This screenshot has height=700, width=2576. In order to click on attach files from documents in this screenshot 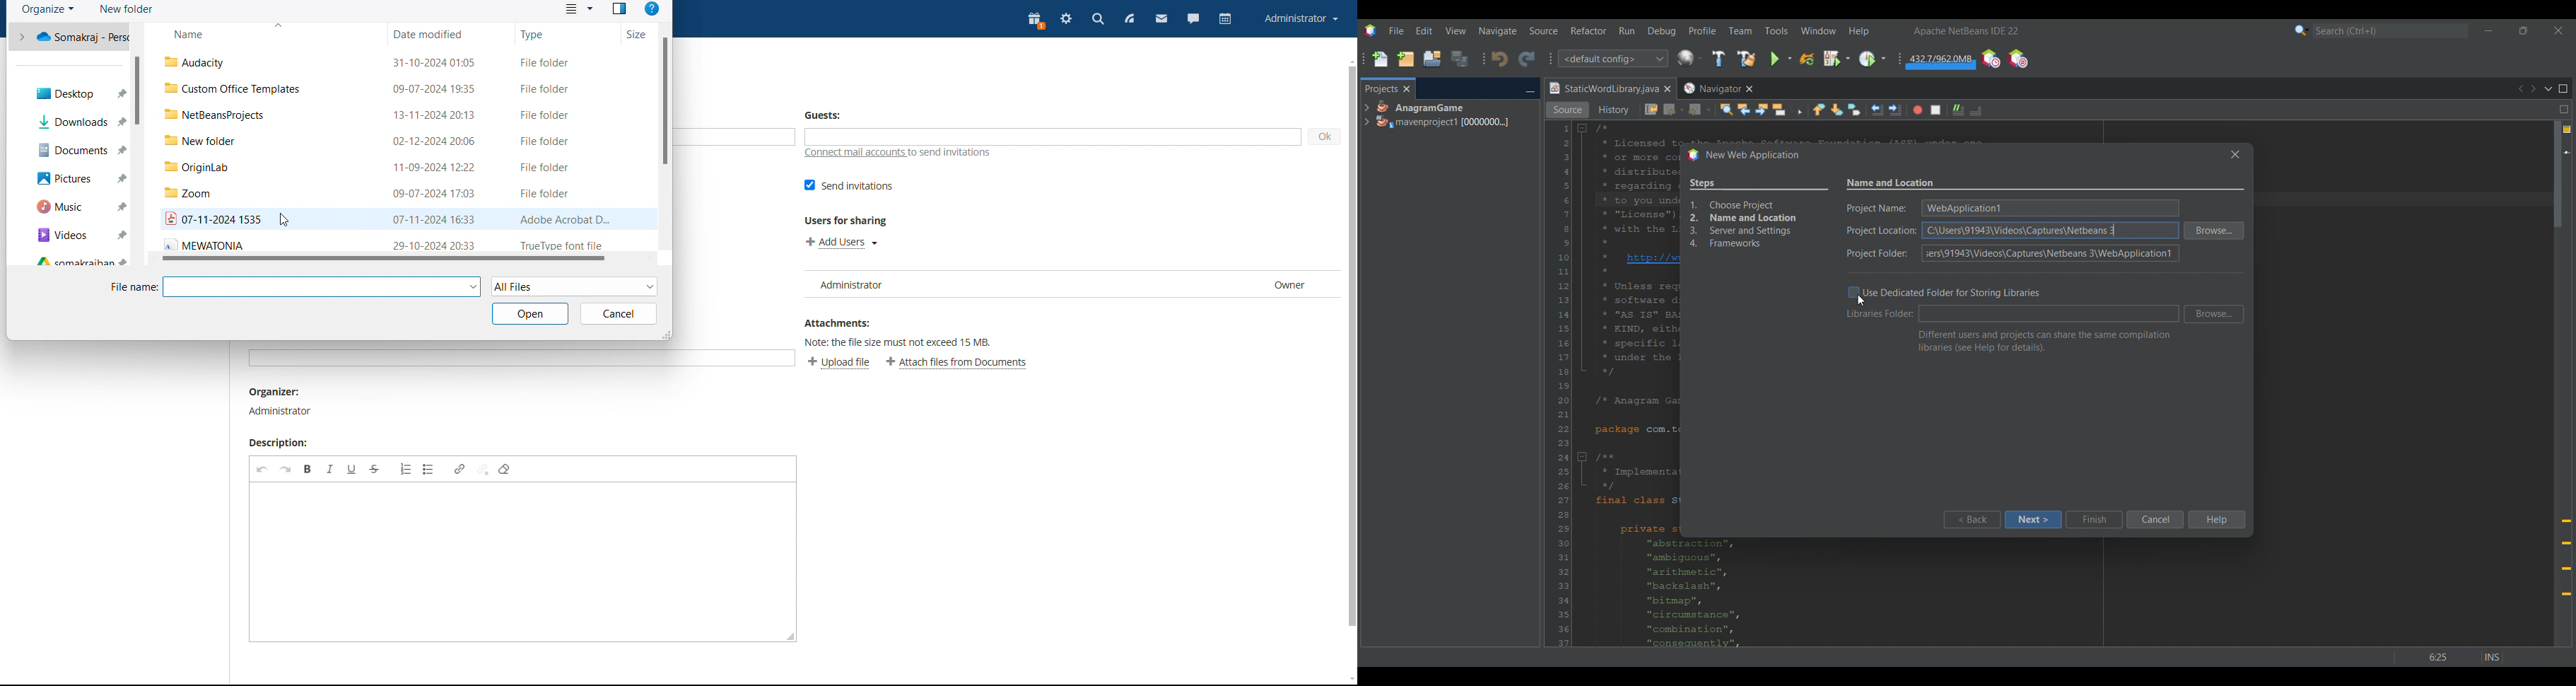, I will do `click(957, 363)`.